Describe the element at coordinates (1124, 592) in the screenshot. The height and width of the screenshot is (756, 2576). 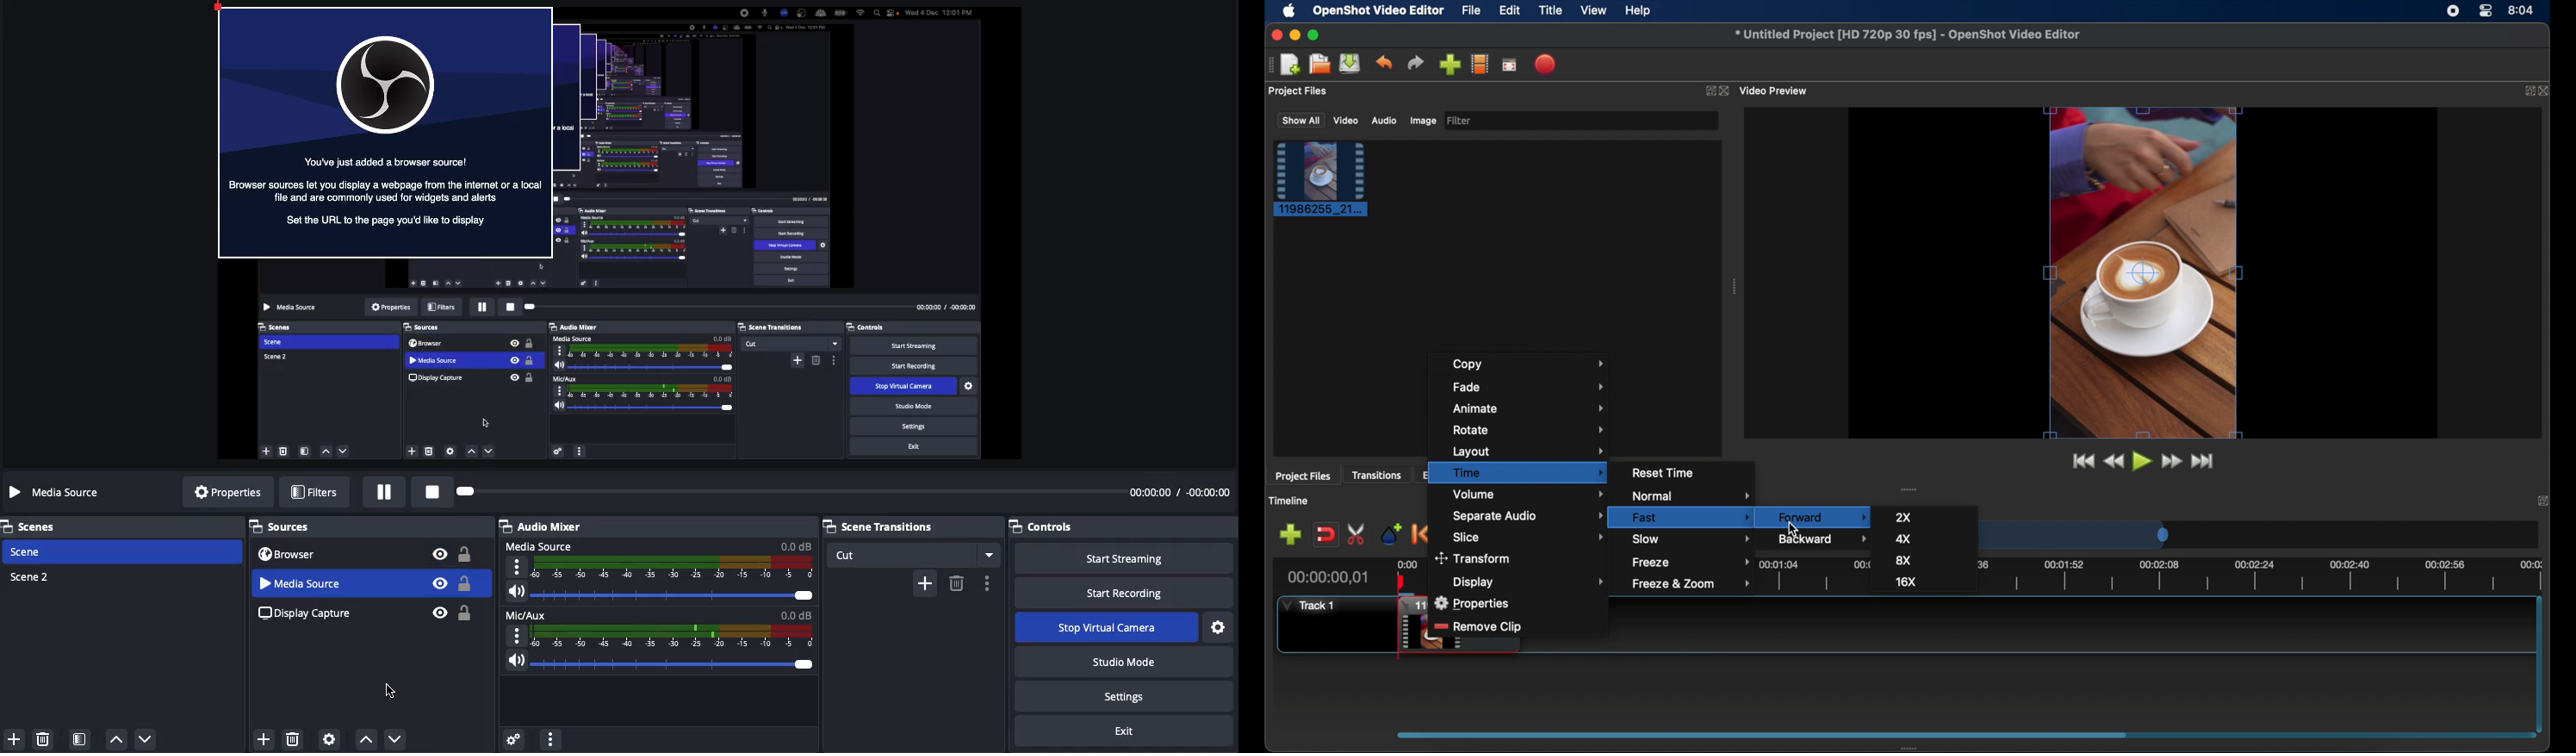
I see `Start recording` at that location.